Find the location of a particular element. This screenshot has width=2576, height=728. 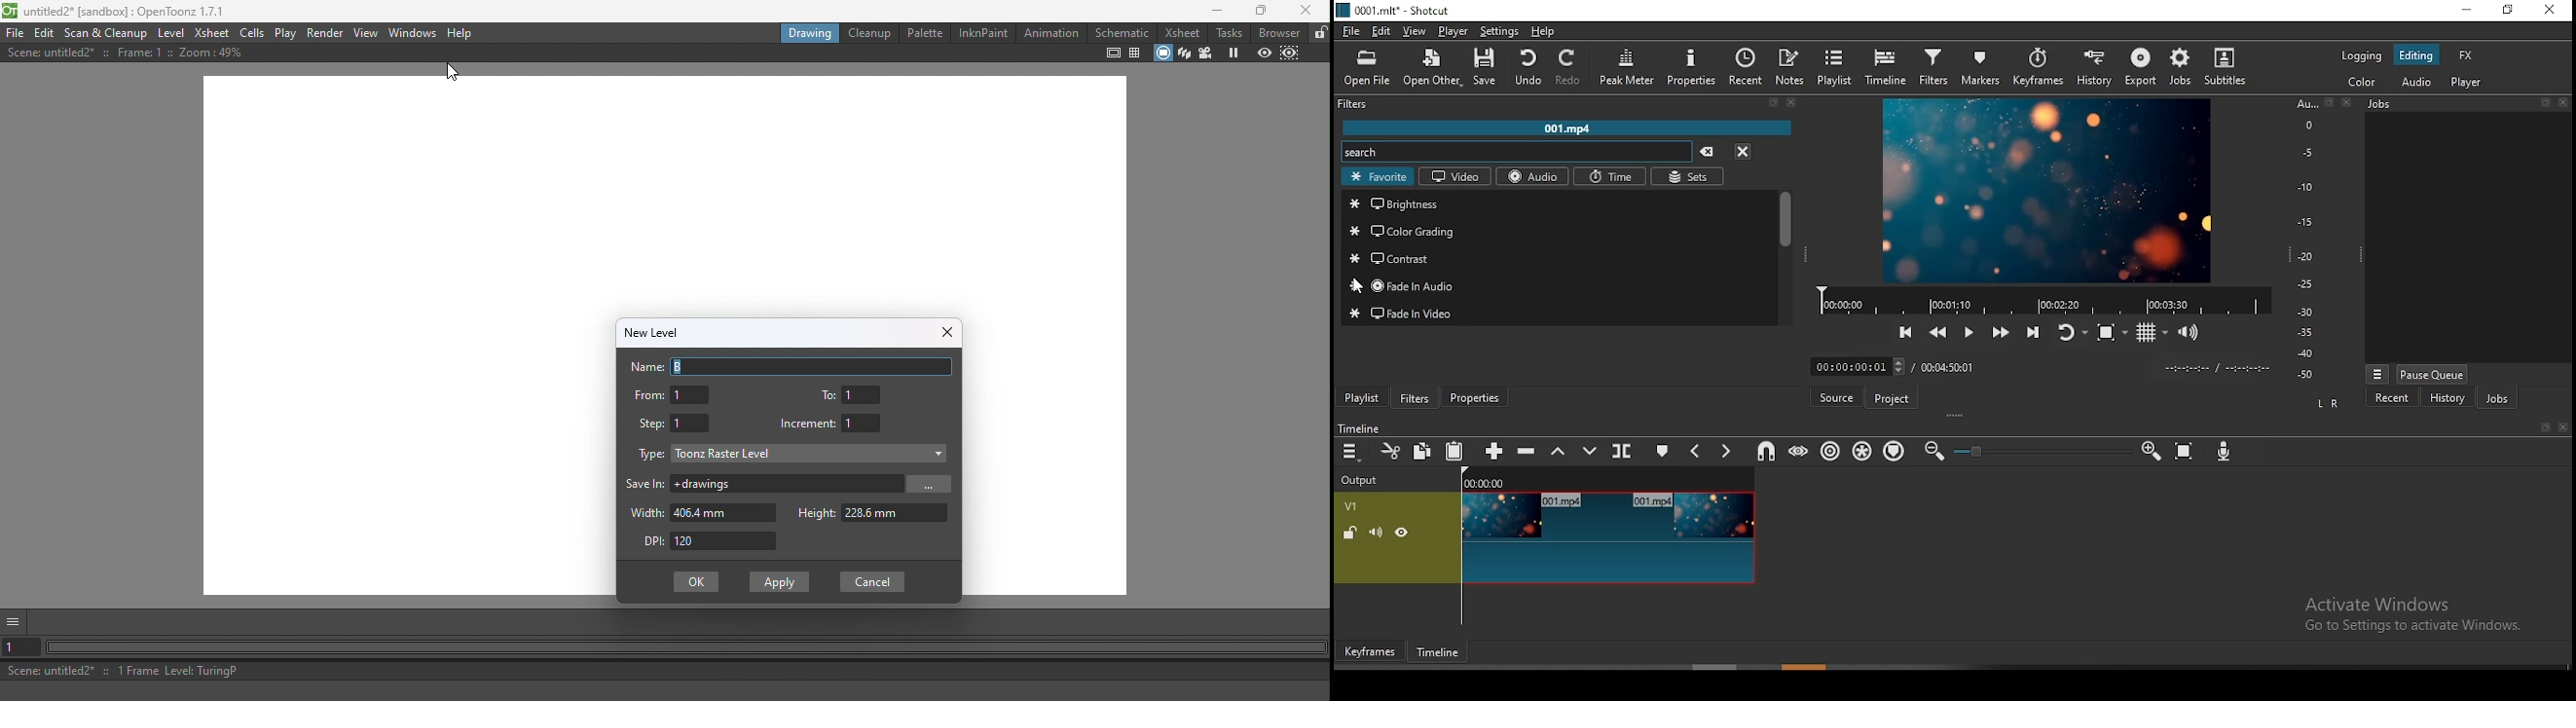

audio is located at coordinates (2412, 80).